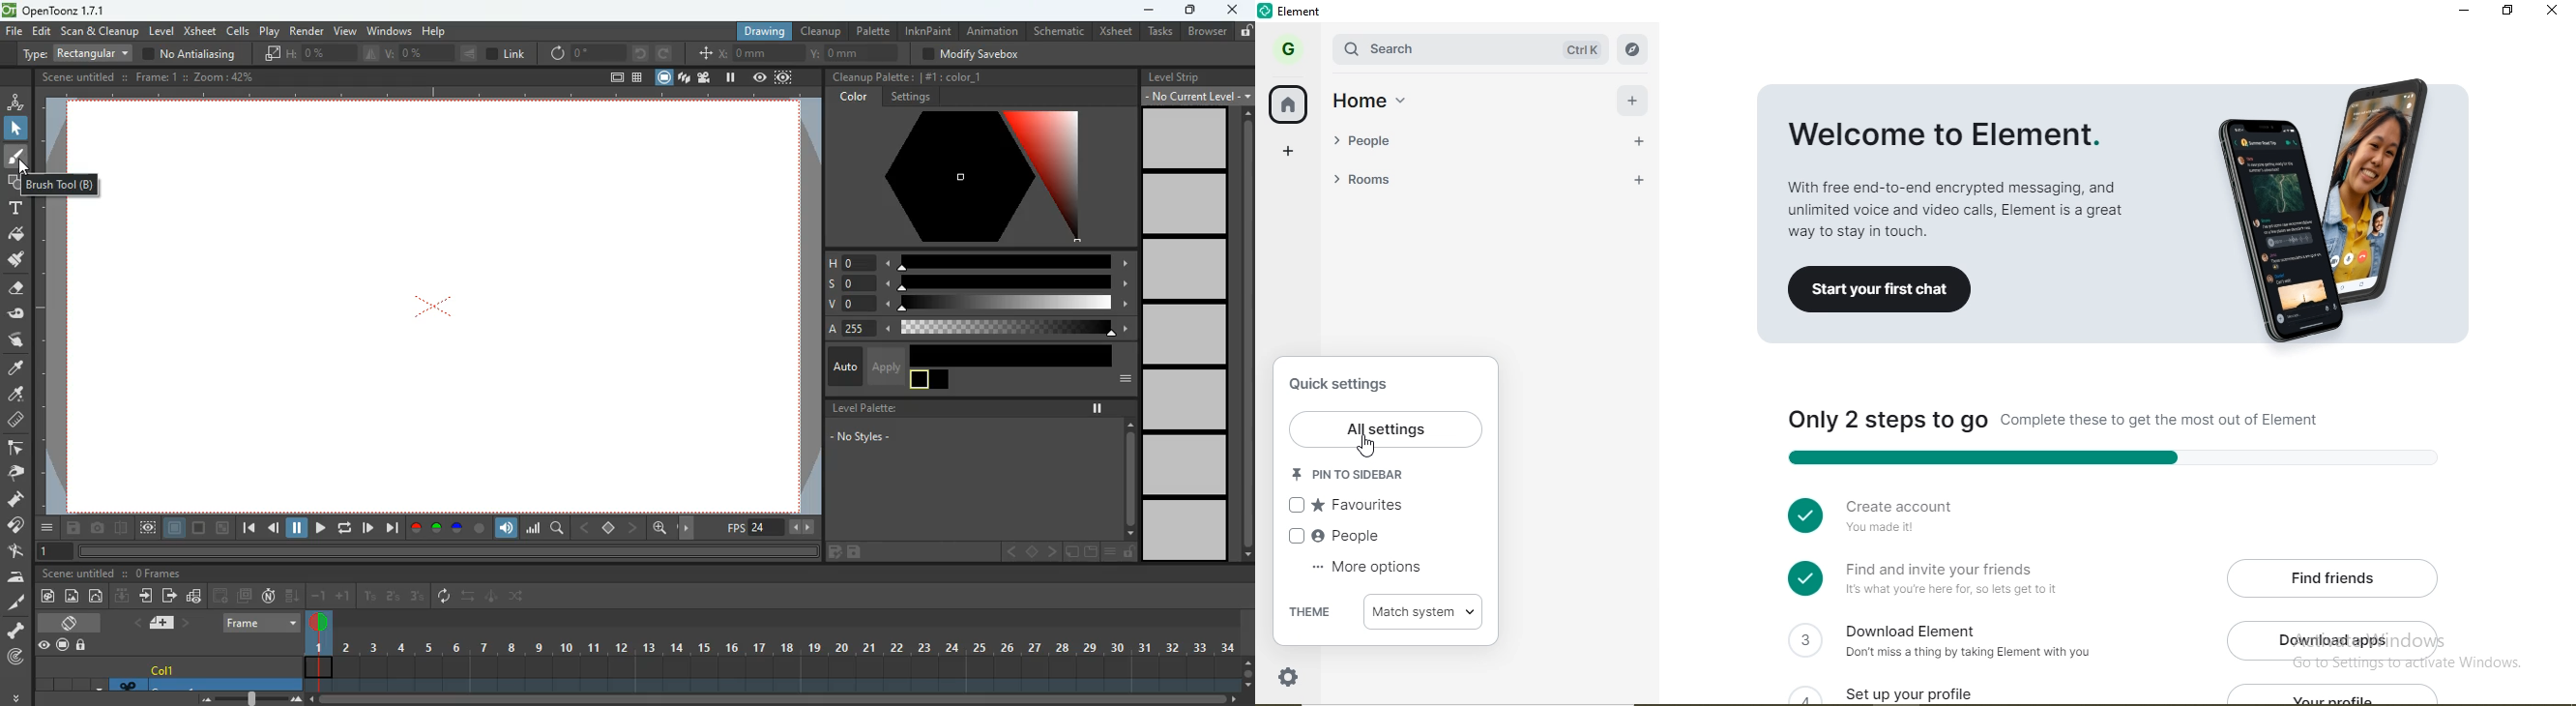  Describe the element at coordinates (684, 79) in the screenshot. I see `screens` at that location.